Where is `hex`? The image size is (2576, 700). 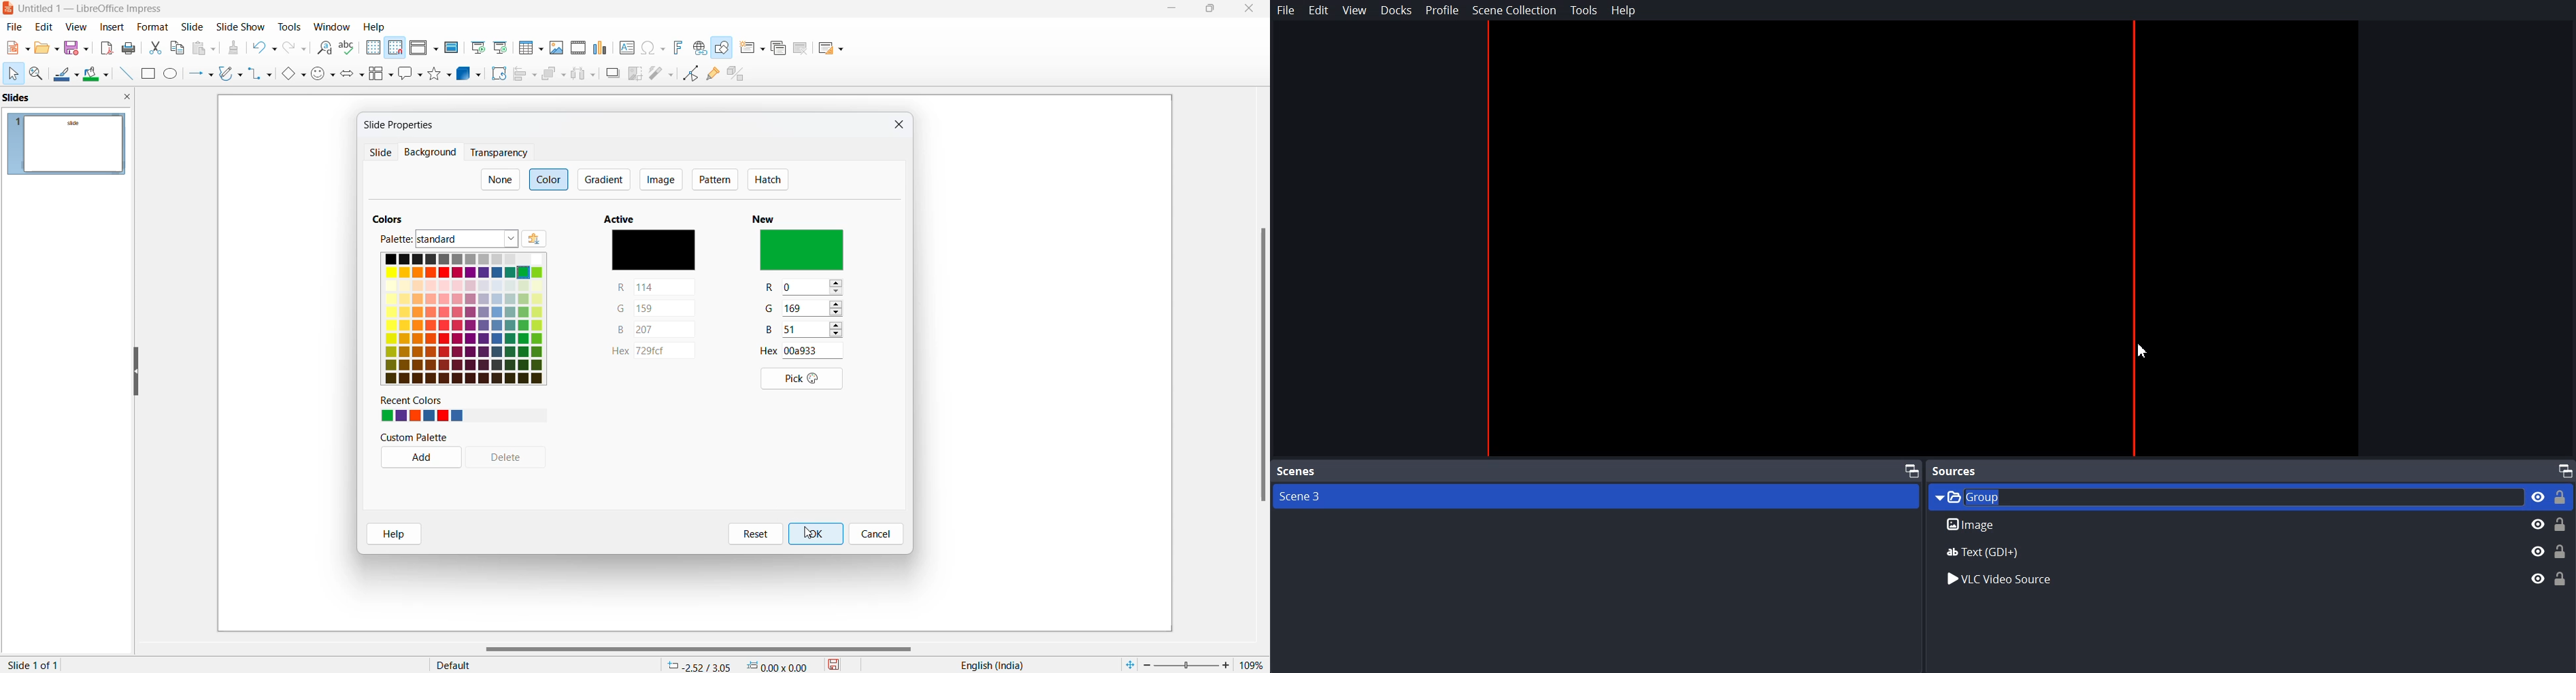
hex is located at coordinates (652, 352).